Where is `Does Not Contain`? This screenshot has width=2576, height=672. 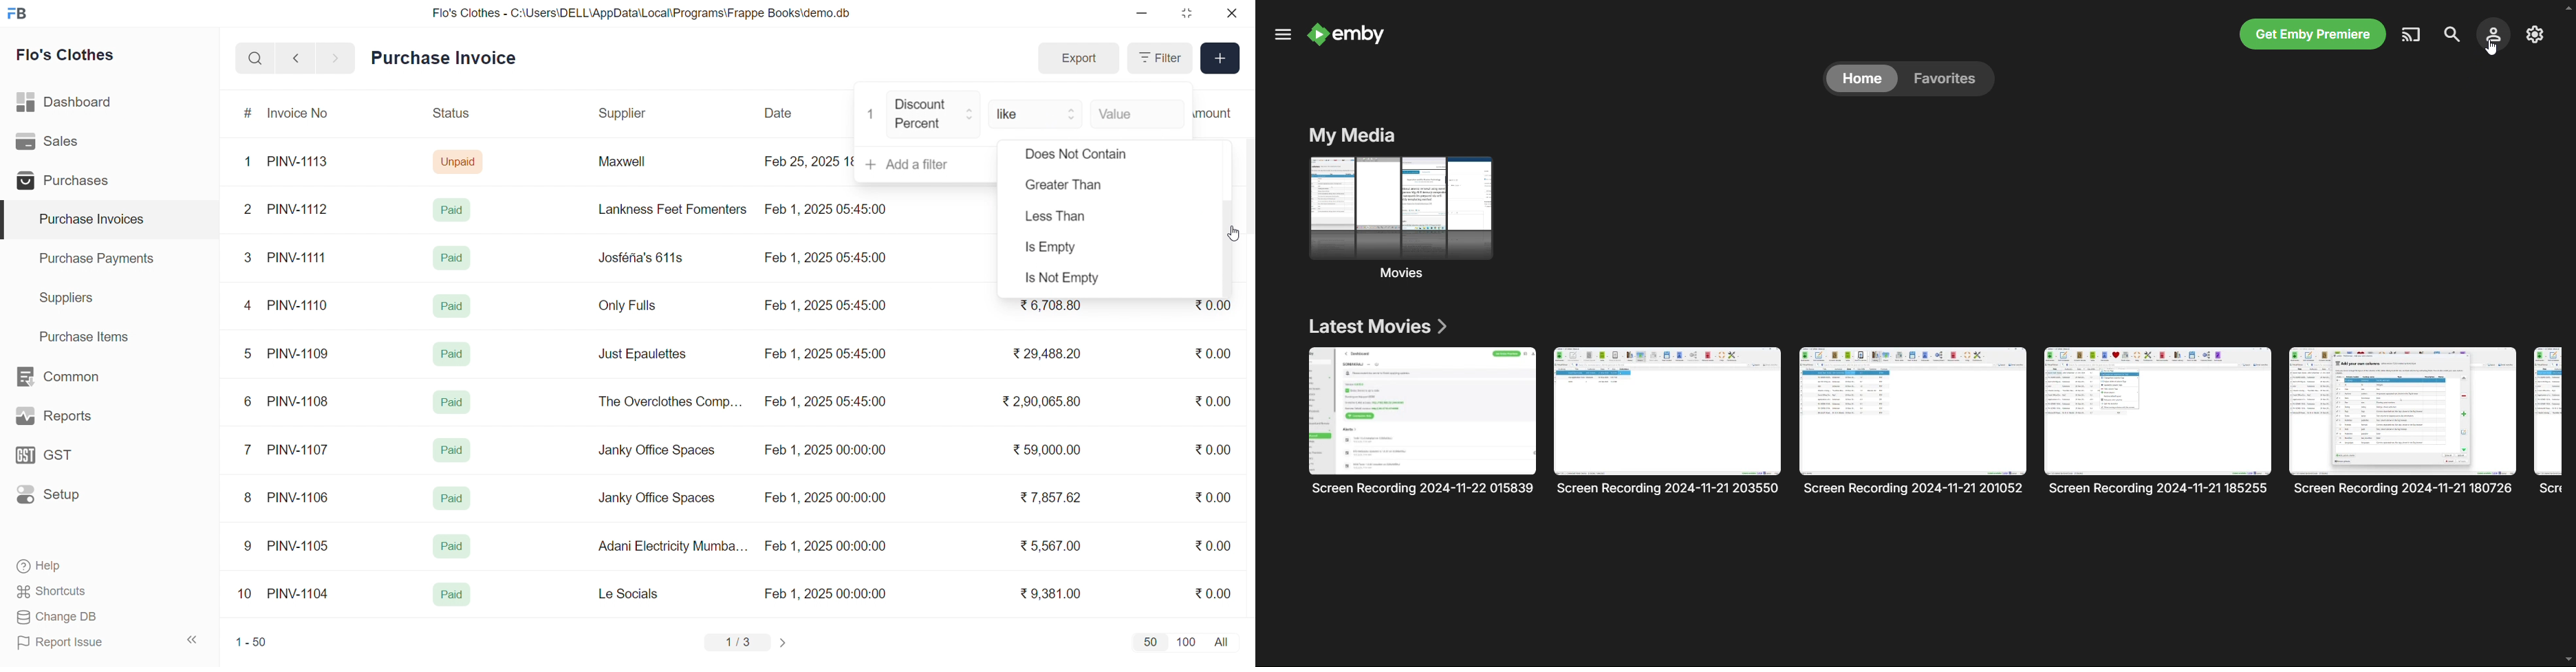 Does Not Contain is located at coordinates (1077, 157).